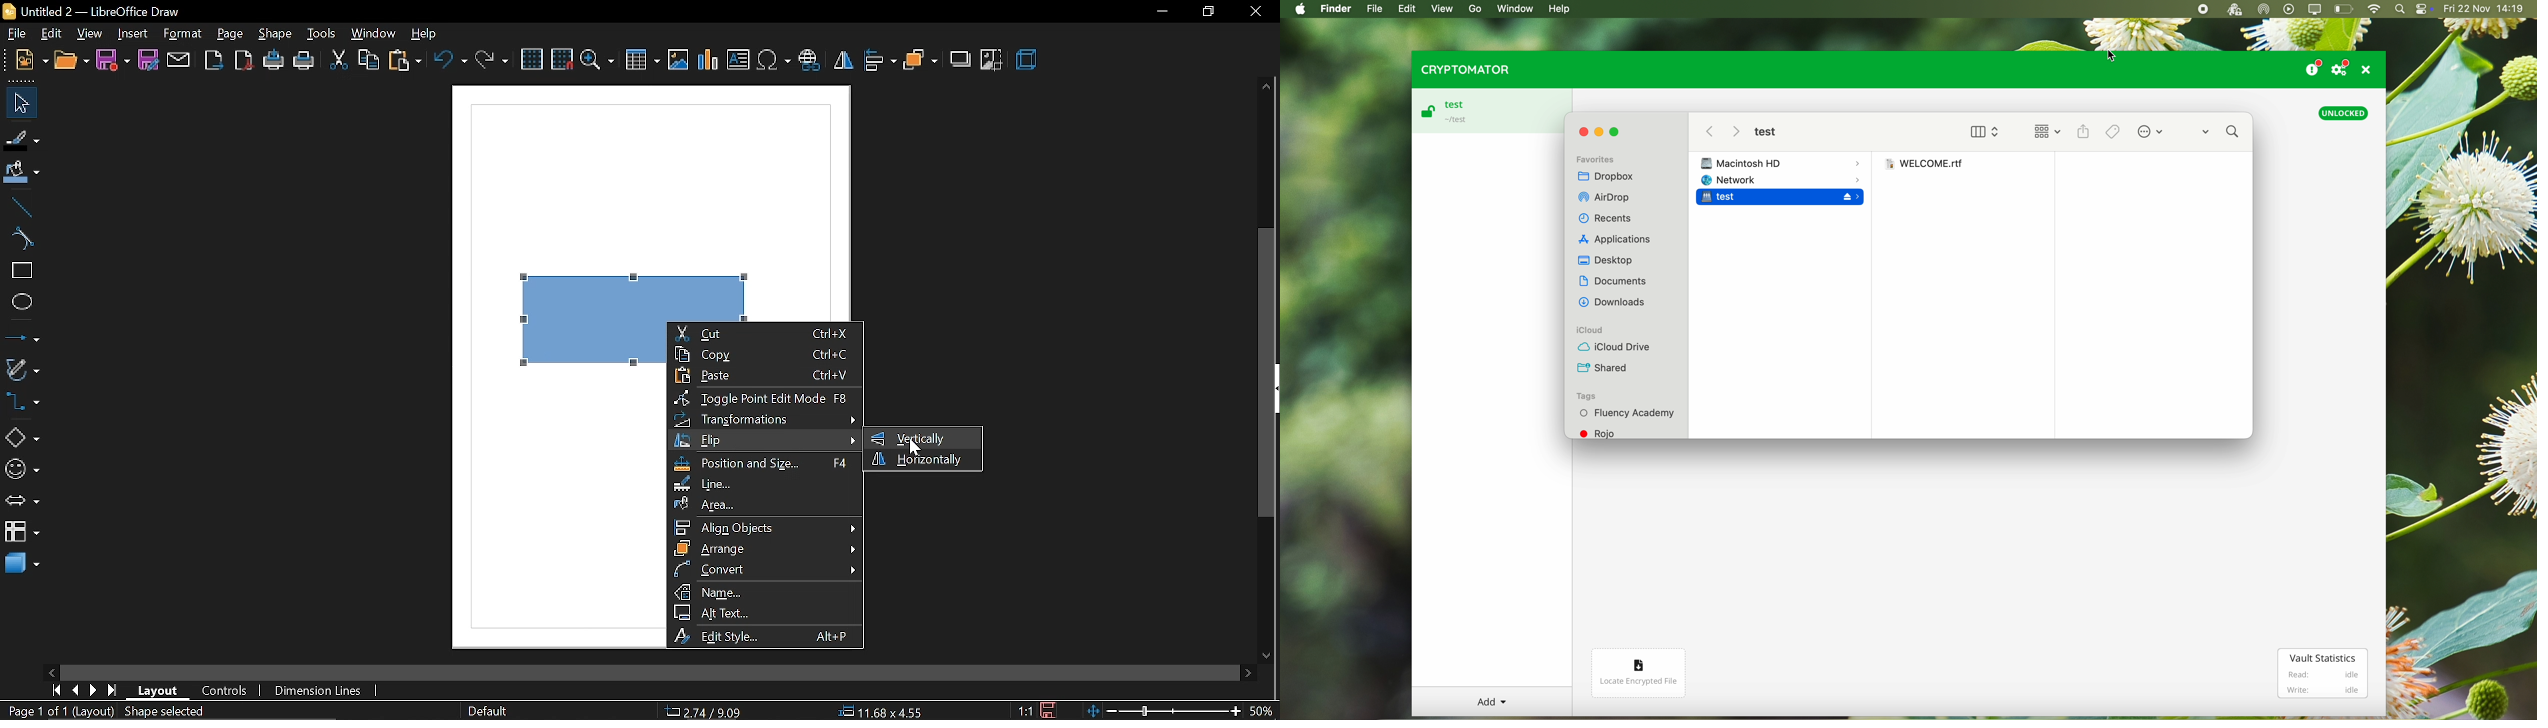  What do you see at coordinates (764, 611) in the screenshot?
I see `alt text` at bounding box center [764, 611].